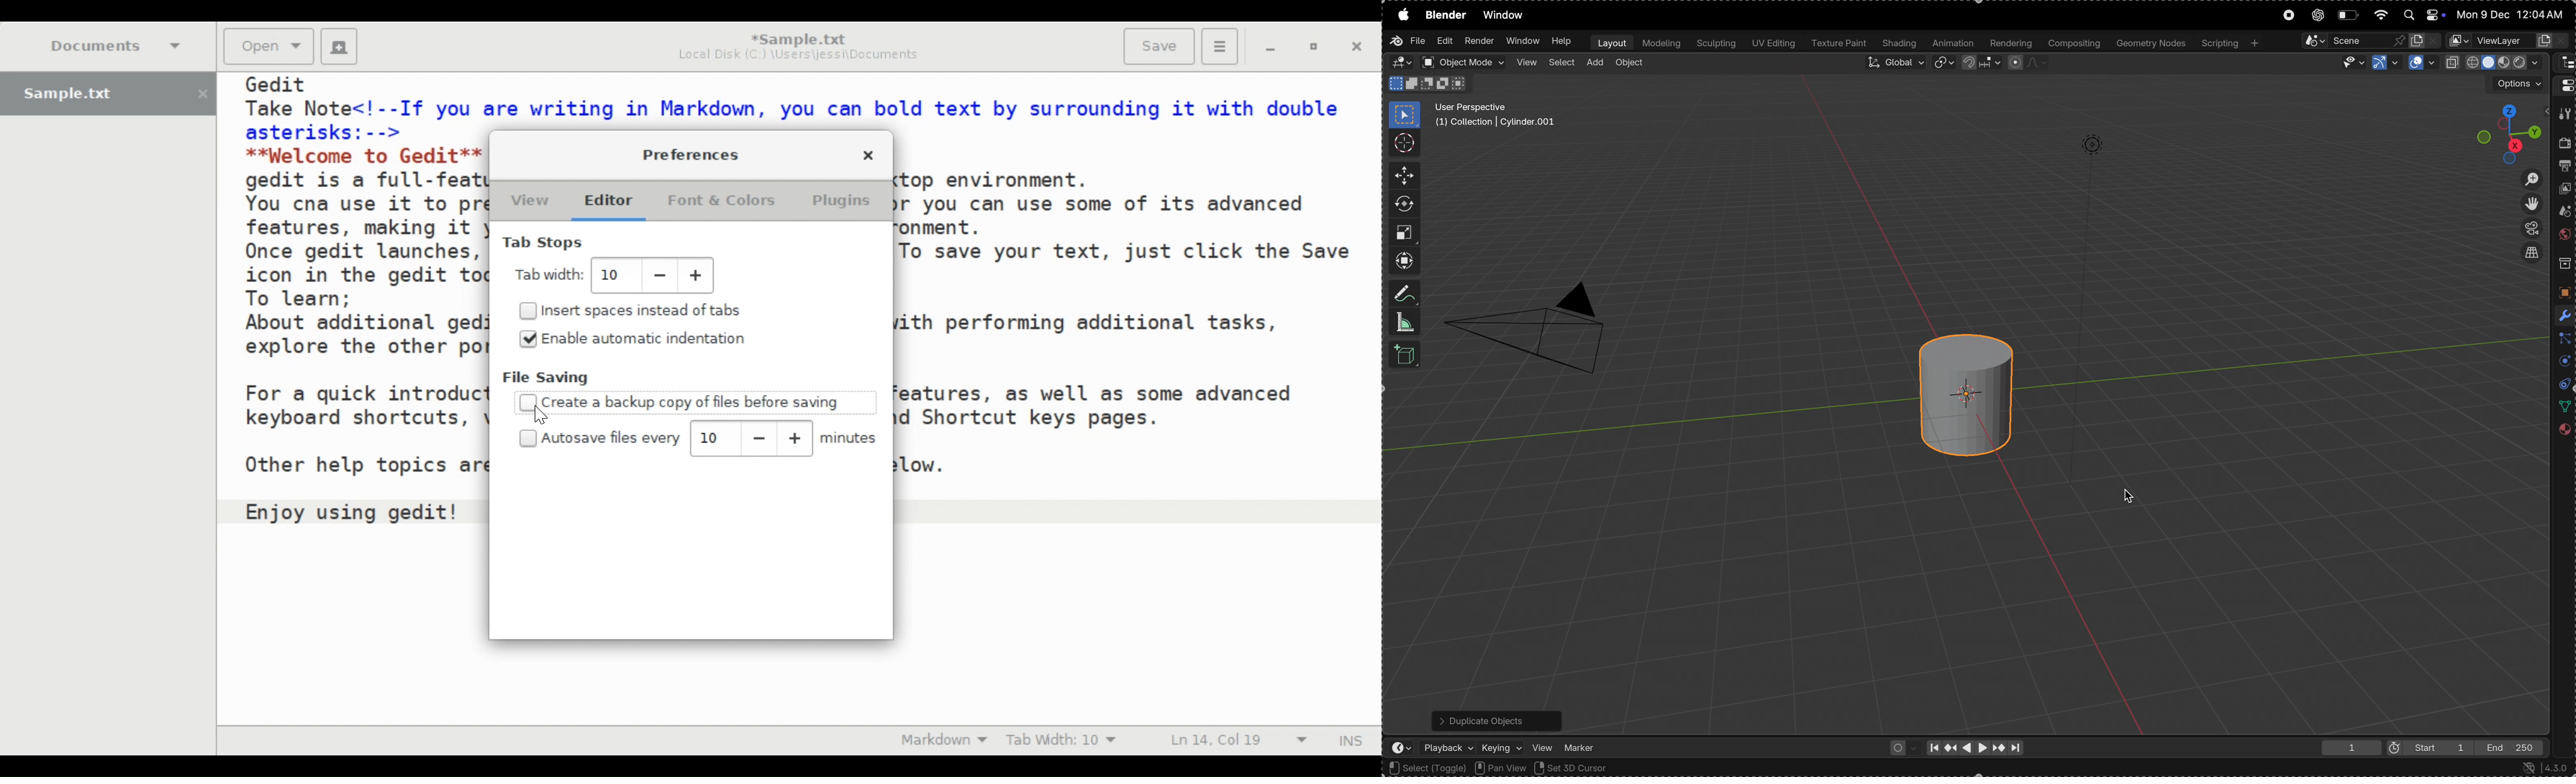  I want to click on pin scene, so click(2350, 40).